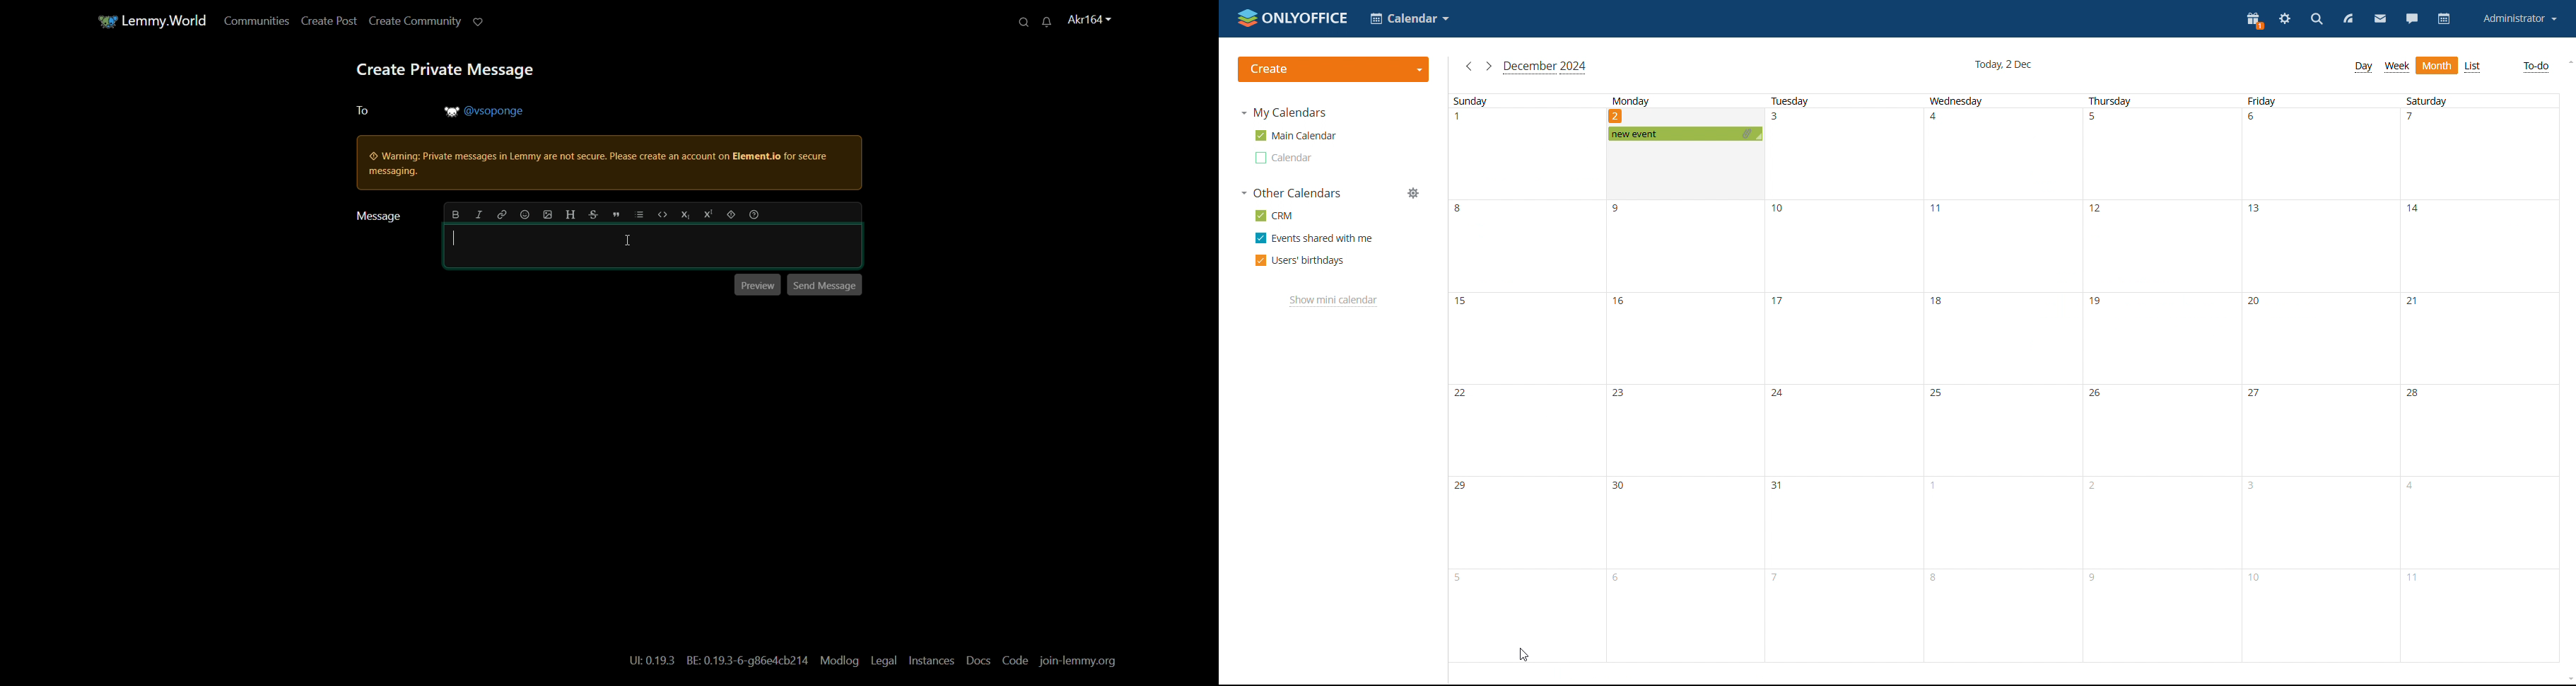 The width and height of the screenshot is (2576, 700). I want to click on logo, so click(1294, 18).